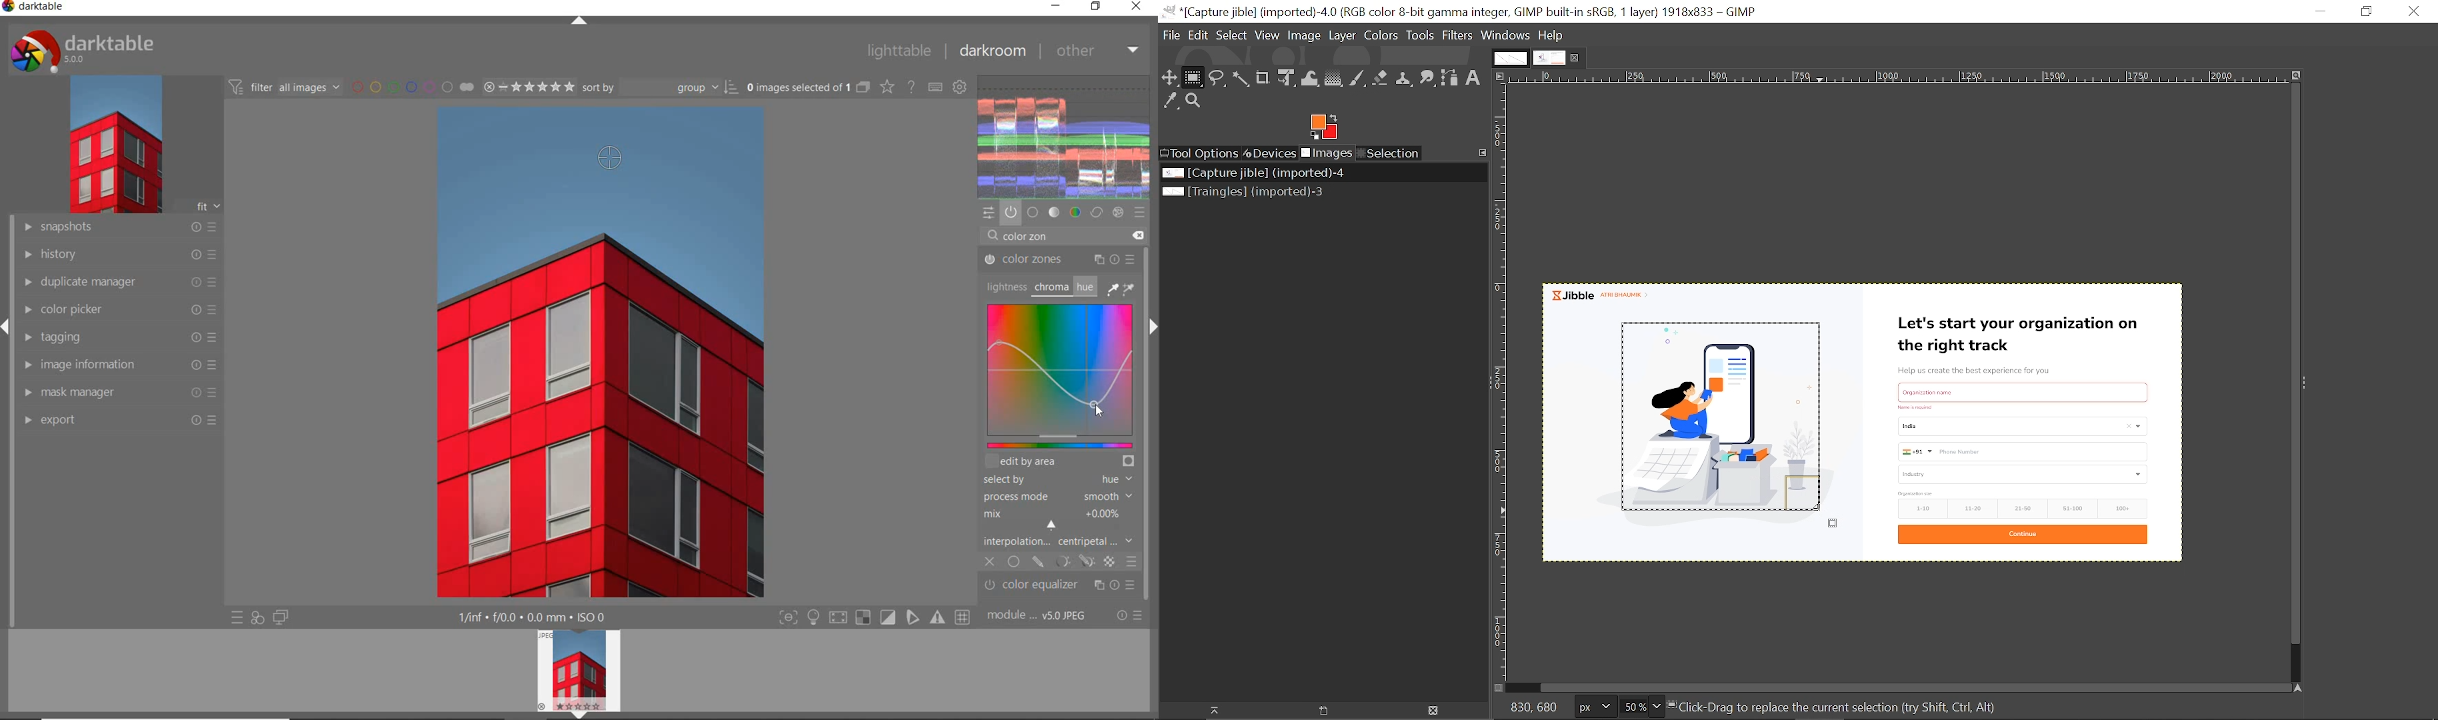 This screenshot has height=728, width=2464. I want to click on The active foreground color, so click(1323, 127).